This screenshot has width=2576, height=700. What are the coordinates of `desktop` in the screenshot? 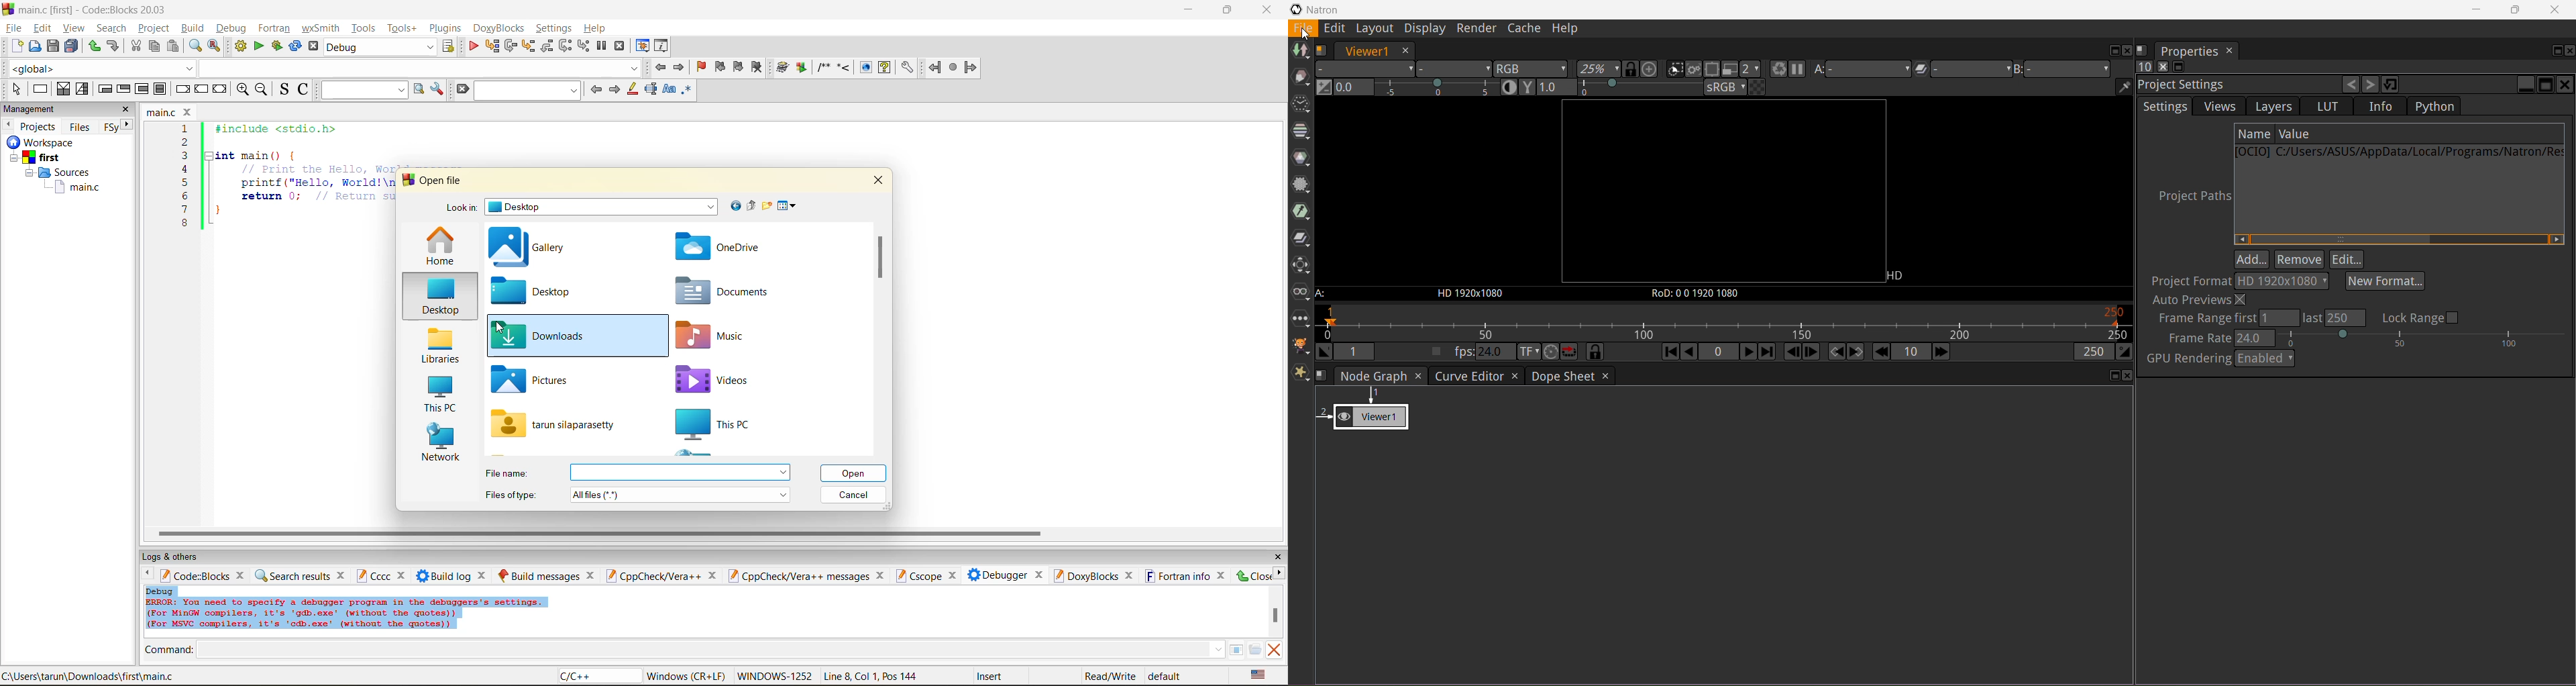 It's located at (438, 298).